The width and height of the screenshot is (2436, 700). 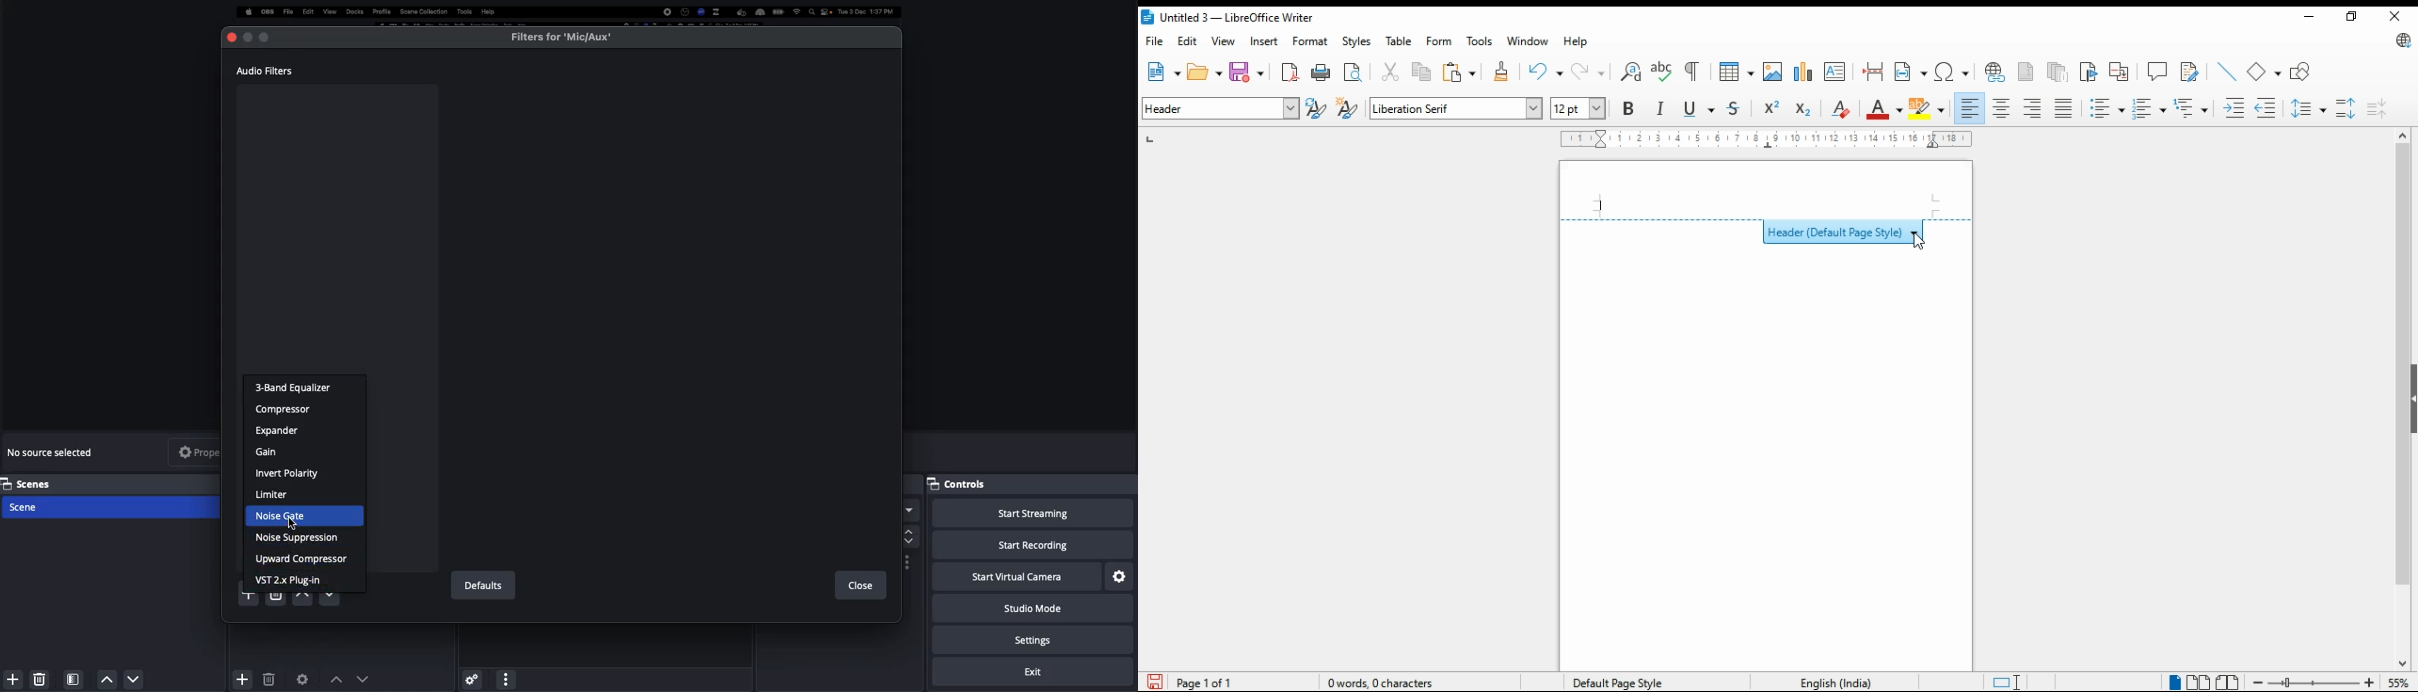 What do you see at coordinates (274, 496) in the screenshot?
I see `Limiter` at bounding box center [274, 496].